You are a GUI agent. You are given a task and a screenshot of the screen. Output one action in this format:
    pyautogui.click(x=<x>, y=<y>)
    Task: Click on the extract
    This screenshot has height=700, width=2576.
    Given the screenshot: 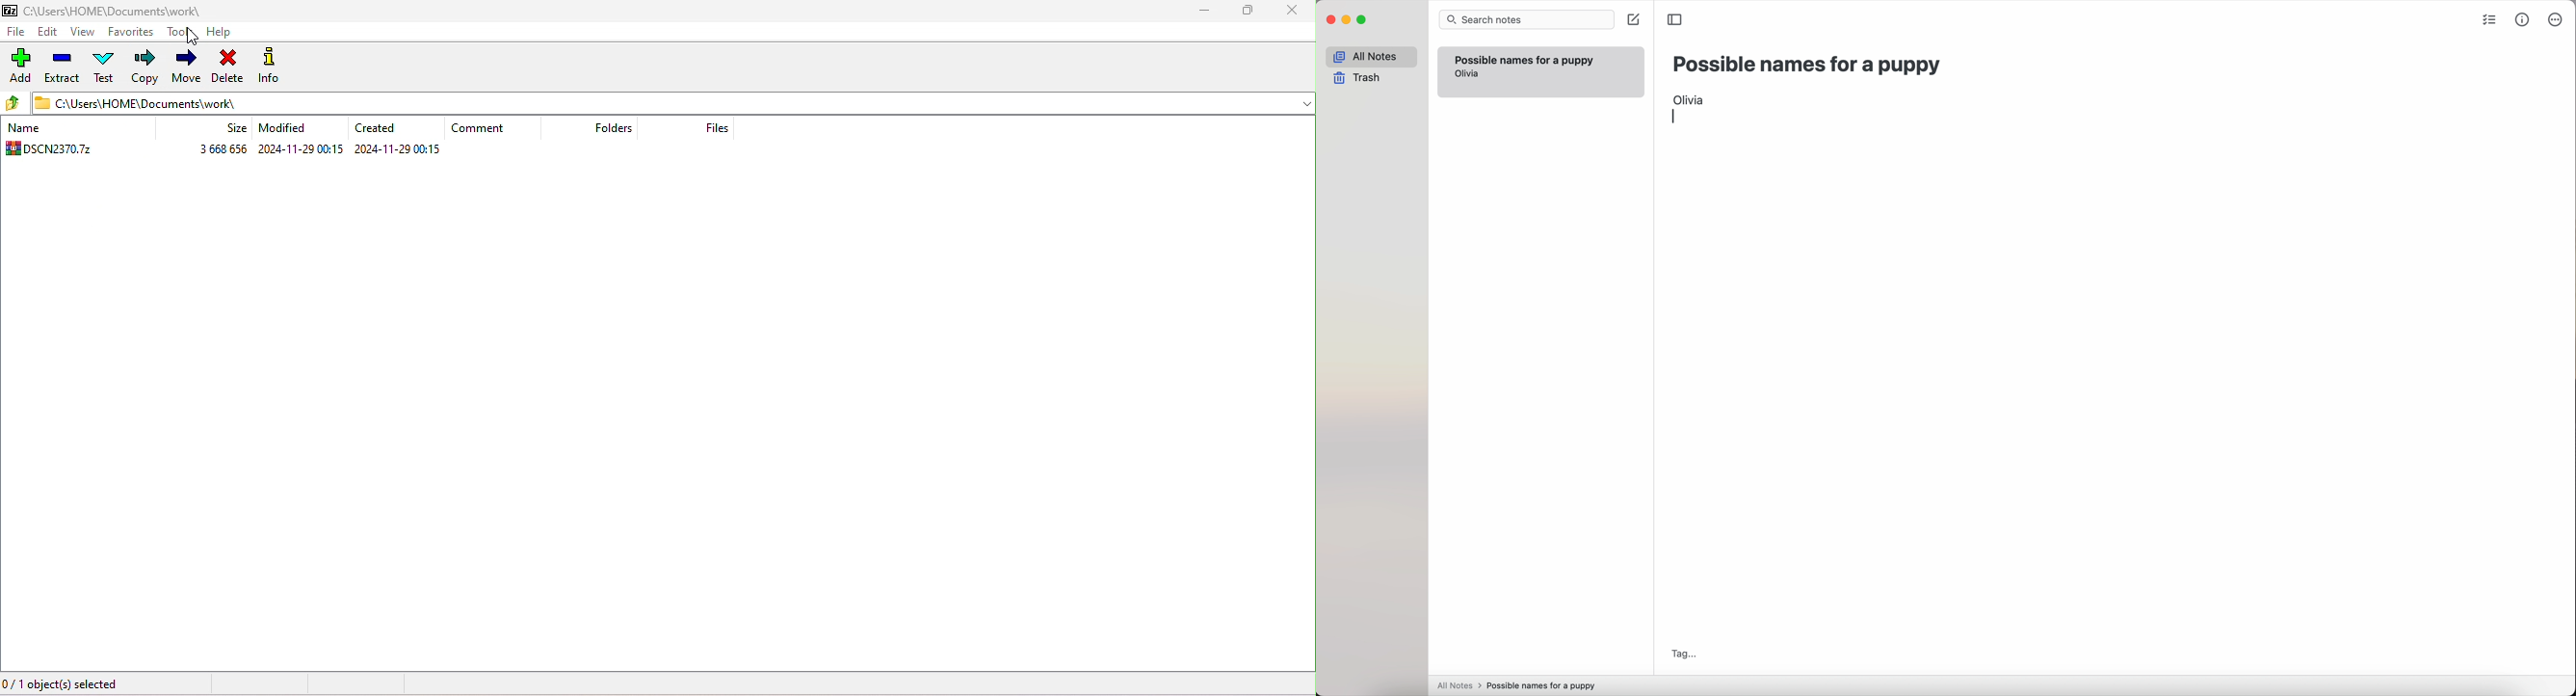 What is the action you would take?
    pyautogui.click(x=66, y=67)
    